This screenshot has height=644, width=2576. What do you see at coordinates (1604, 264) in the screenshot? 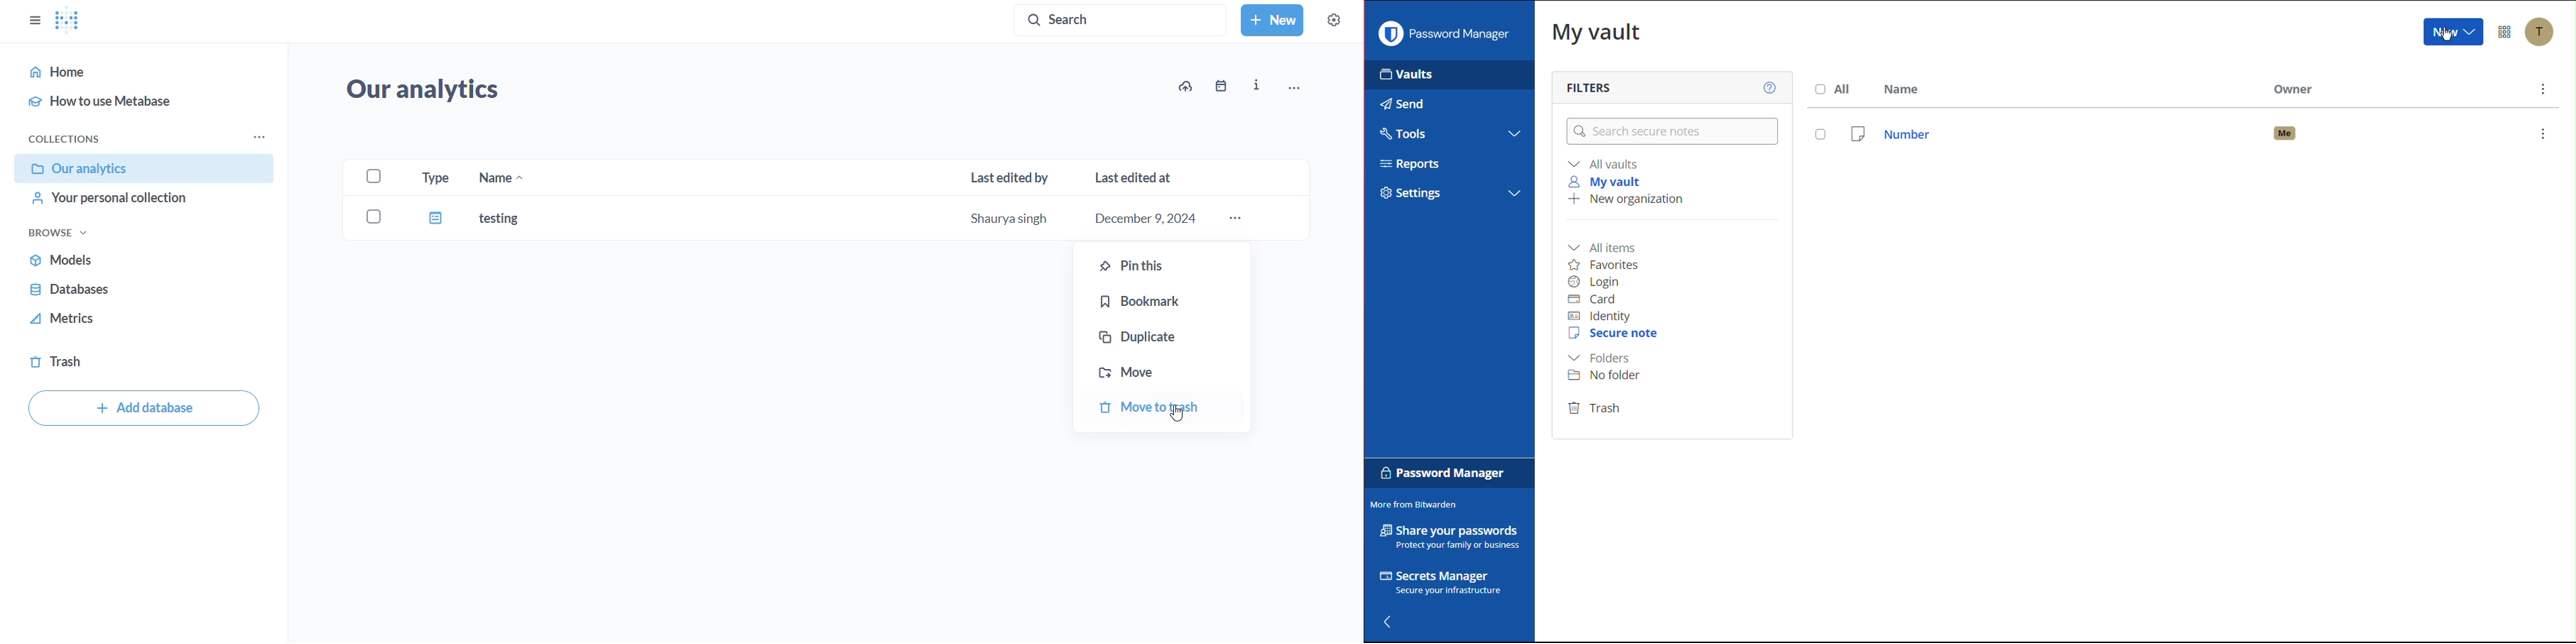
I see `Favorites` at bounding box center [1604, 264].